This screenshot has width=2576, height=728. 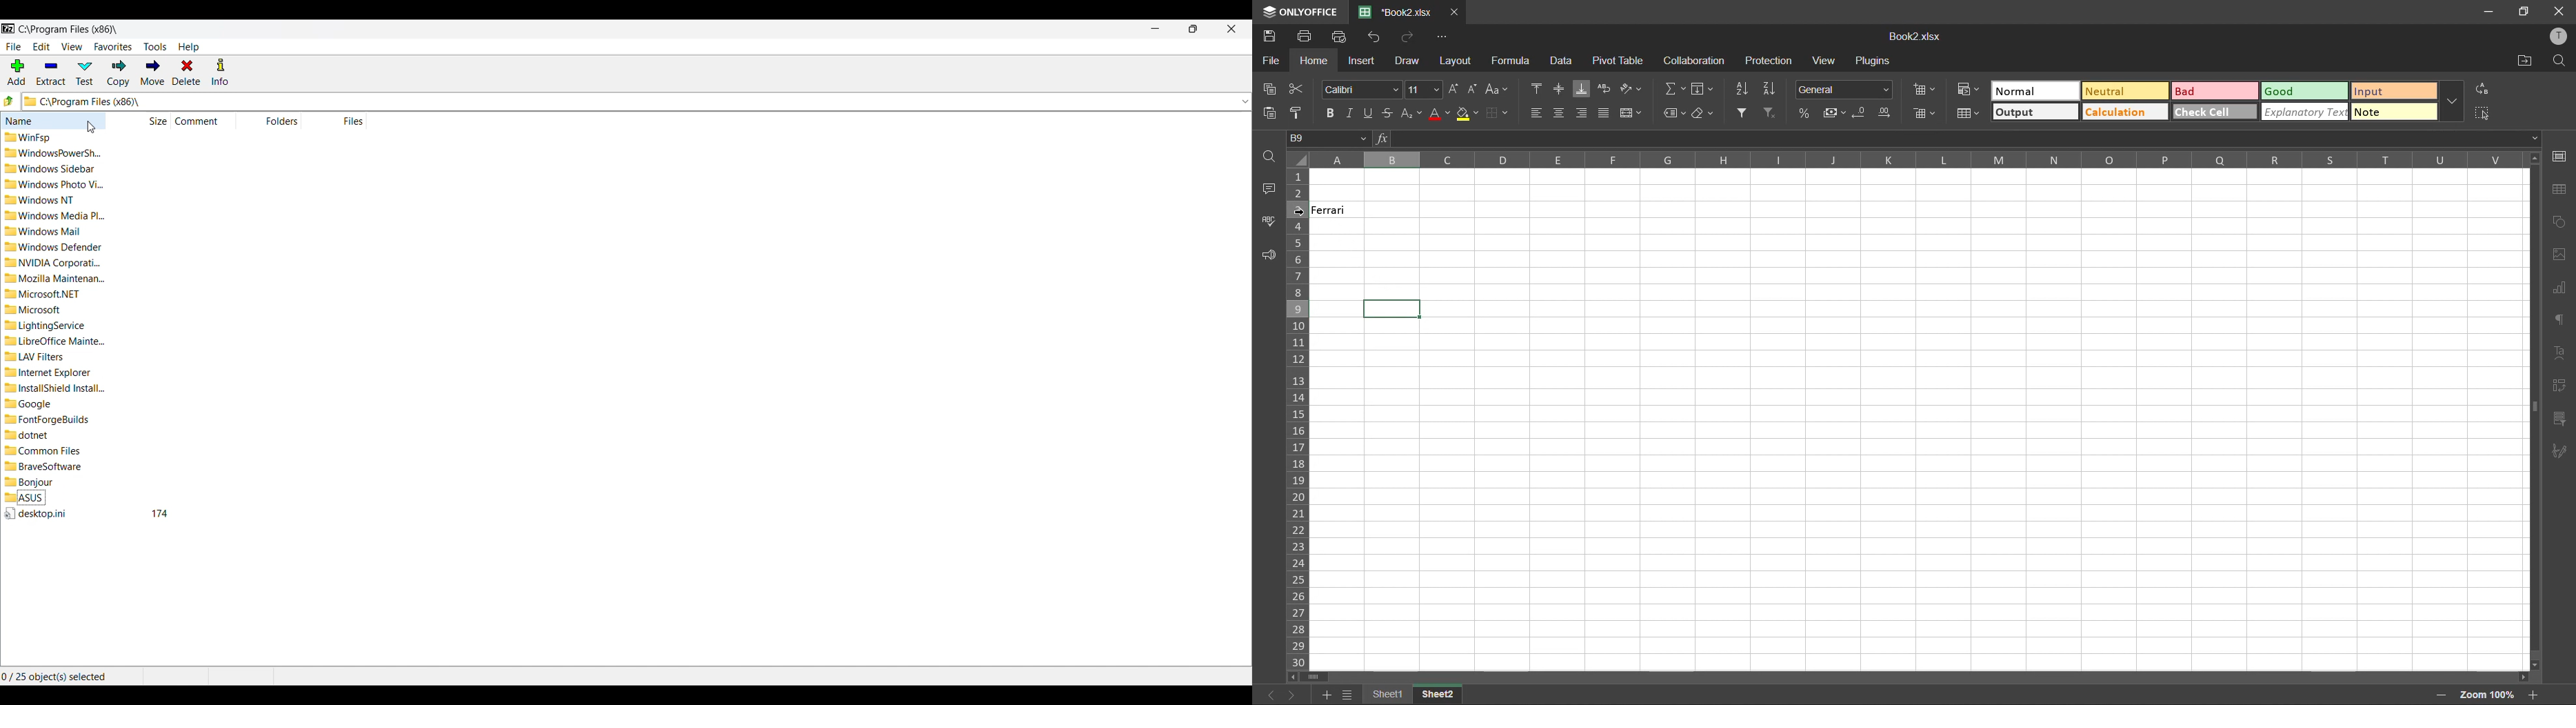 What do you see at coordinates (1606, 113) in the screenshot?
I see `justified` at bounding box center [1606, 113].